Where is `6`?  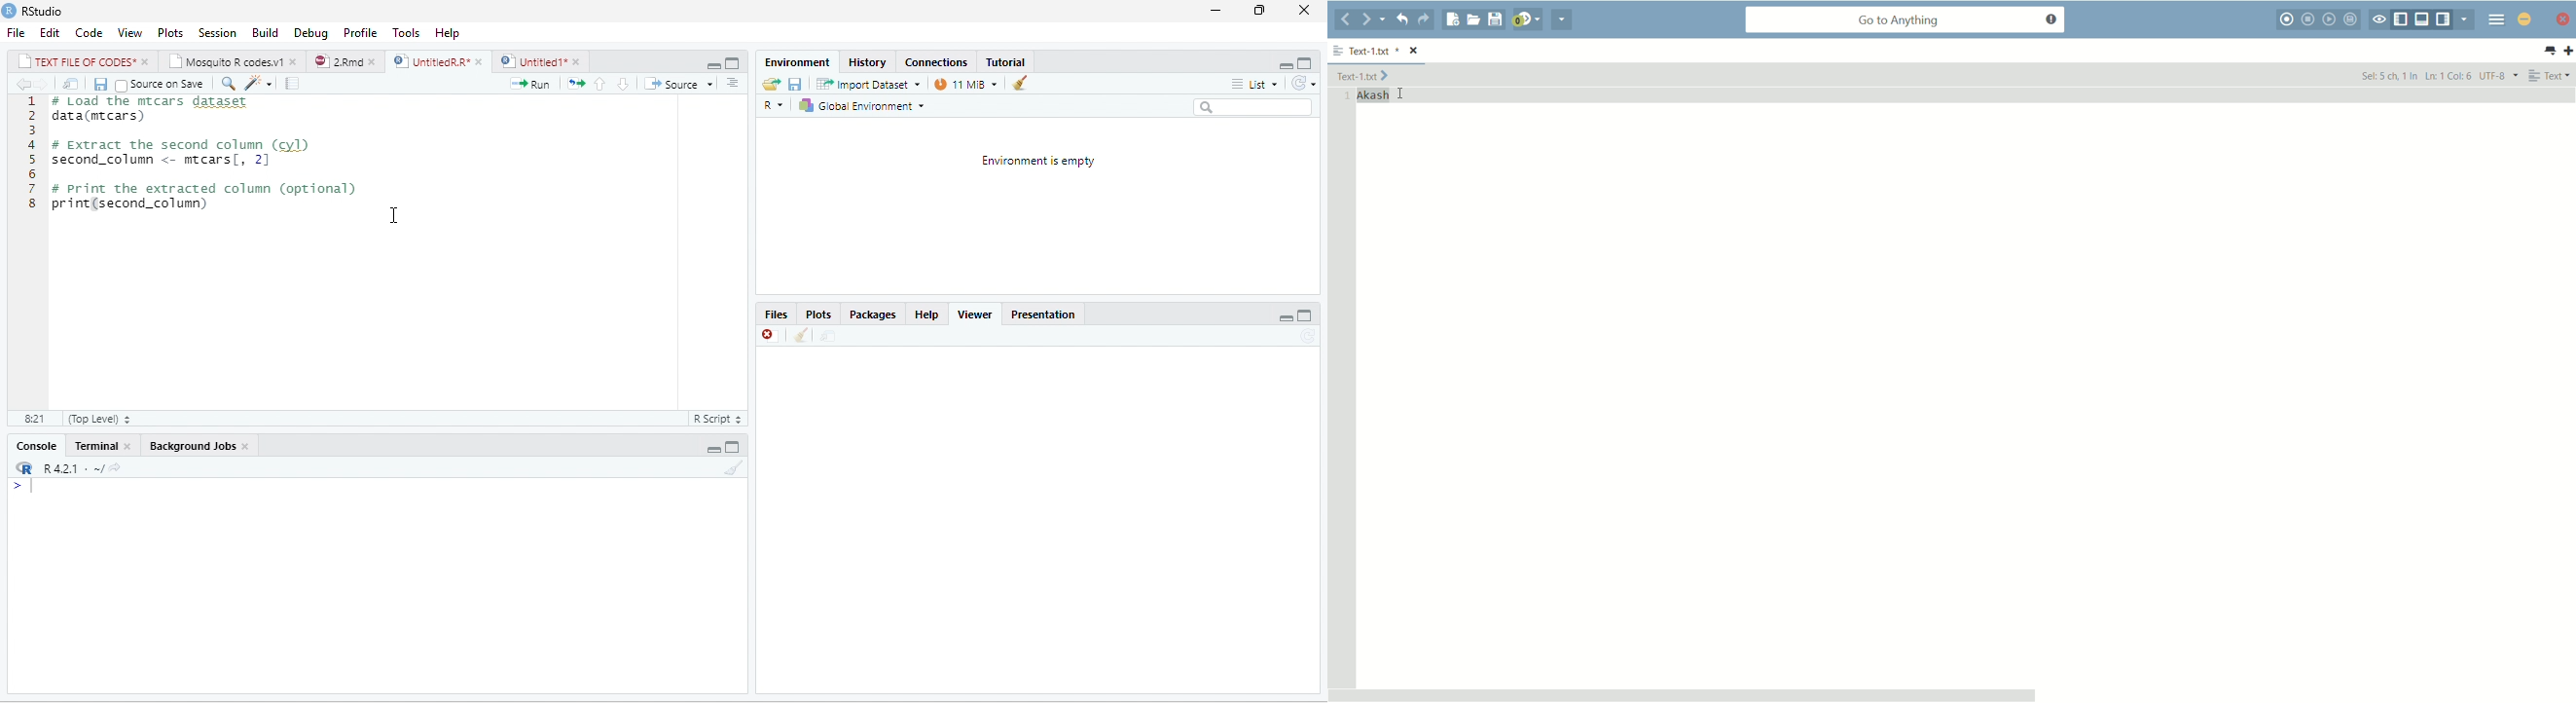
6 is located at coordinates (32, 173).